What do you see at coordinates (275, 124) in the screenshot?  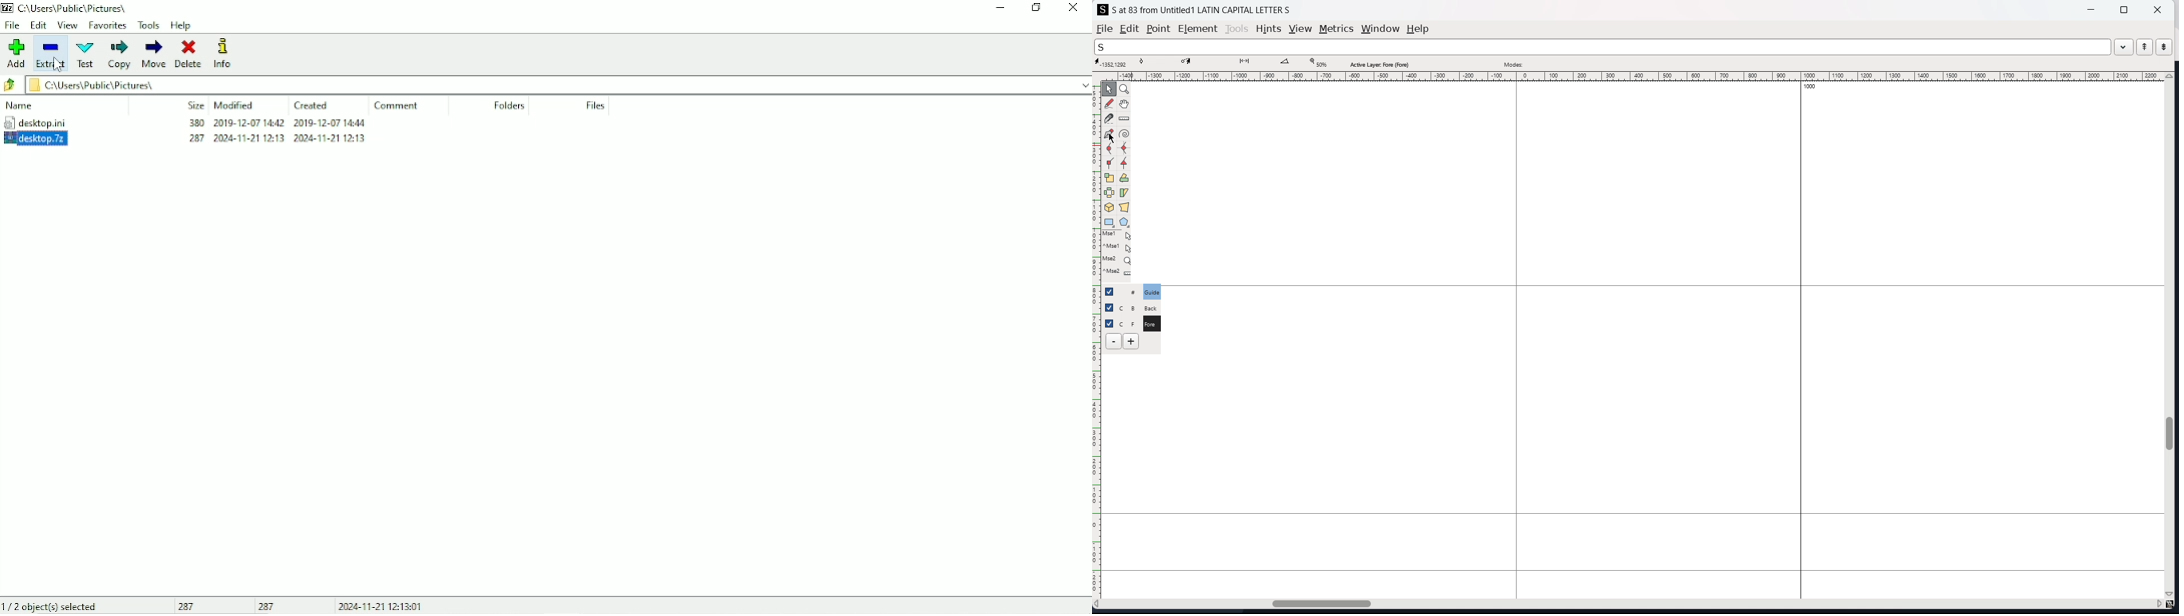 I see `380 2019-12-07 1442 2019-12-07 14M` at bounding box center [275, 124].